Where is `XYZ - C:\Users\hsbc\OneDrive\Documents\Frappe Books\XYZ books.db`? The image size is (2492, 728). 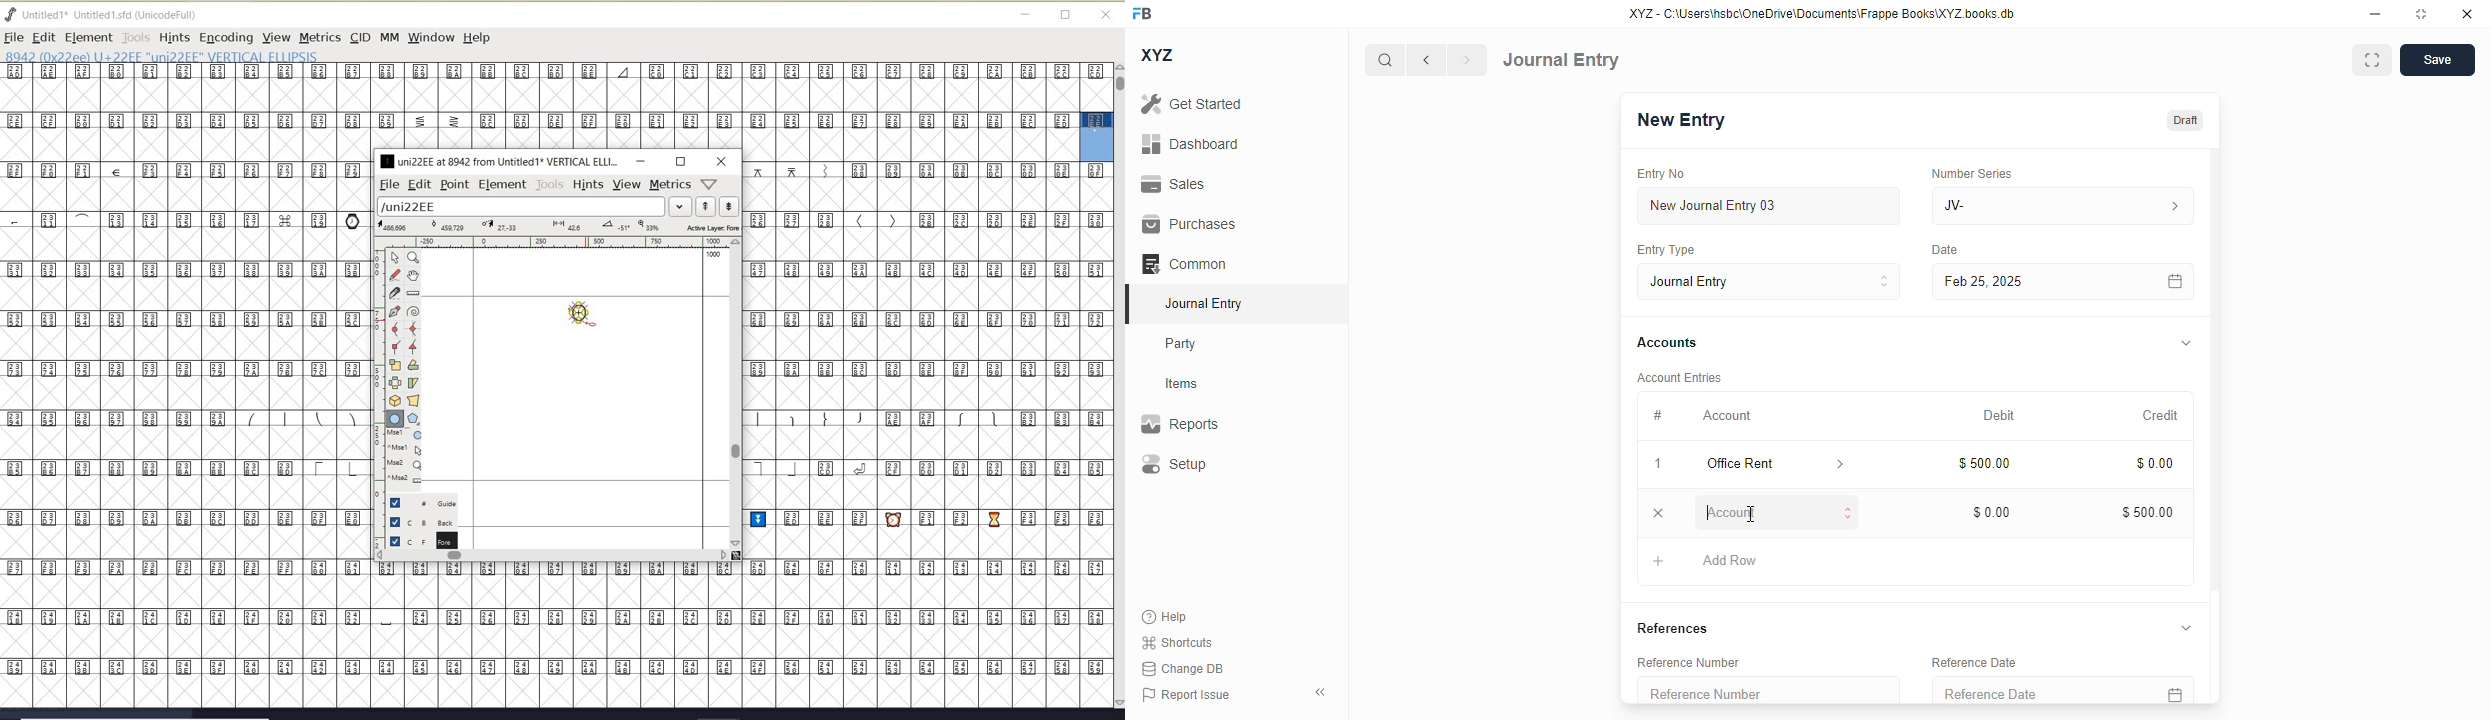
XYZ - C:\Users\hsbc\OneDrive\Documents\Frappe Books\XYZ books.db is located at coordinates (1822, 13).